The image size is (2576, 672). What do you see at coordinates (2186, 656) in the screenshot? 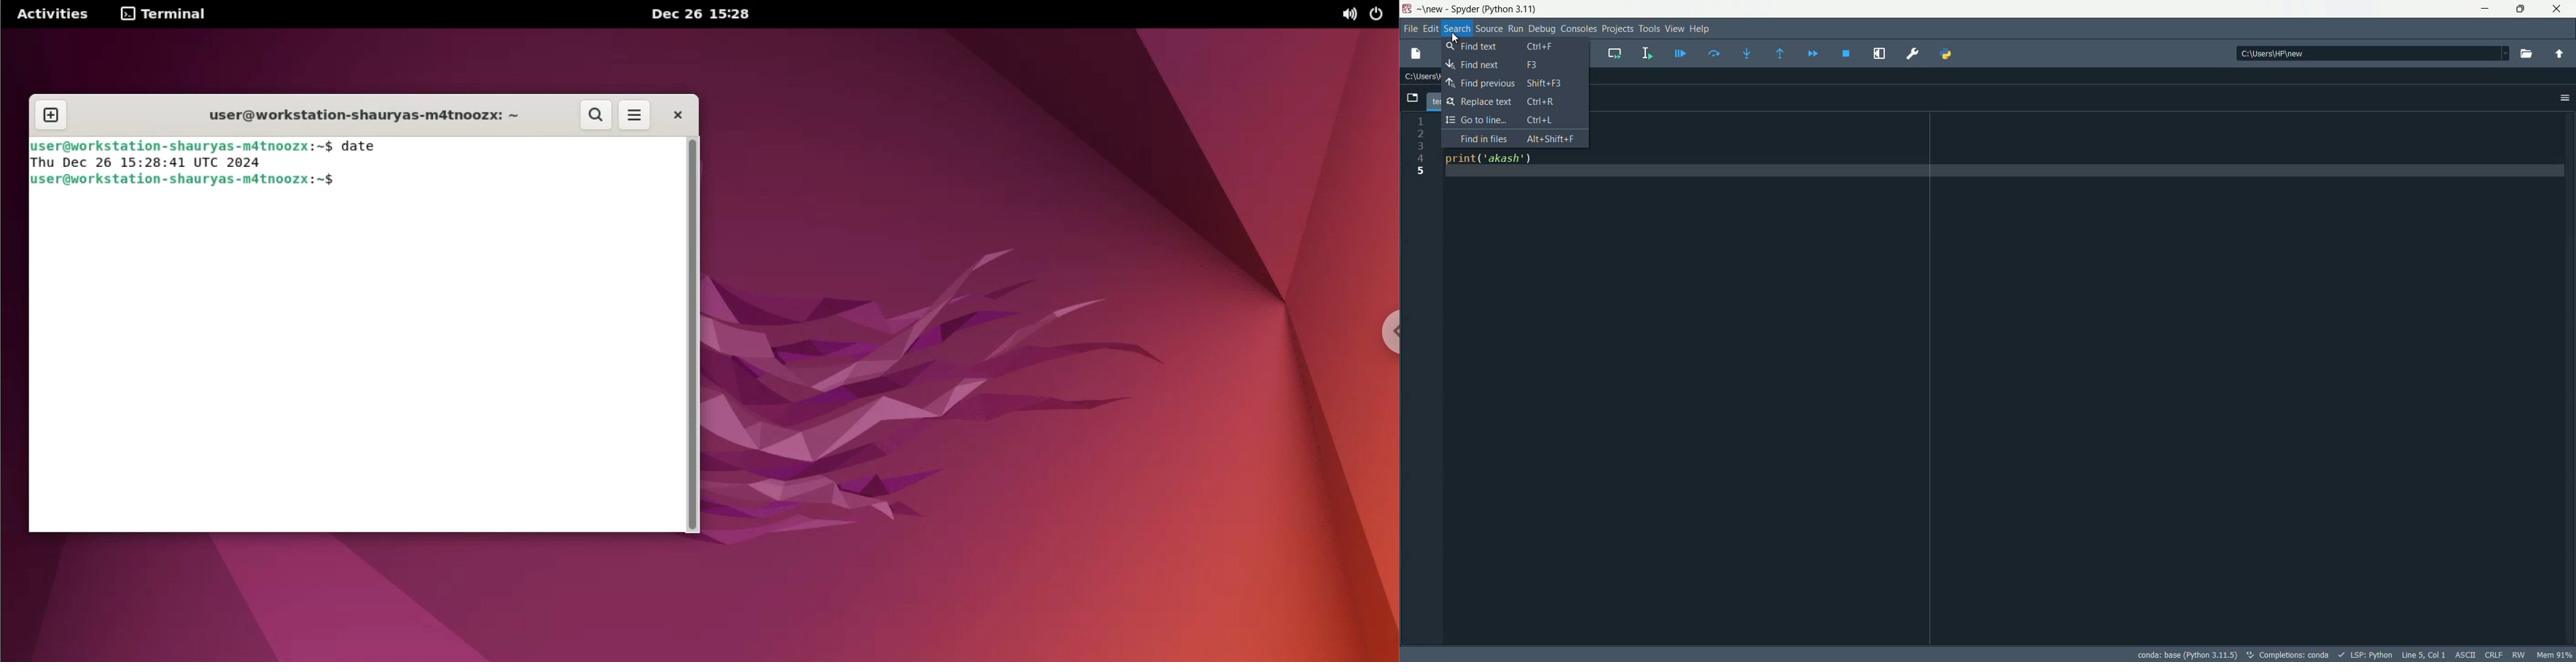
I see `conda: base (Python 3.11)` at bounding box center [2186, 656].